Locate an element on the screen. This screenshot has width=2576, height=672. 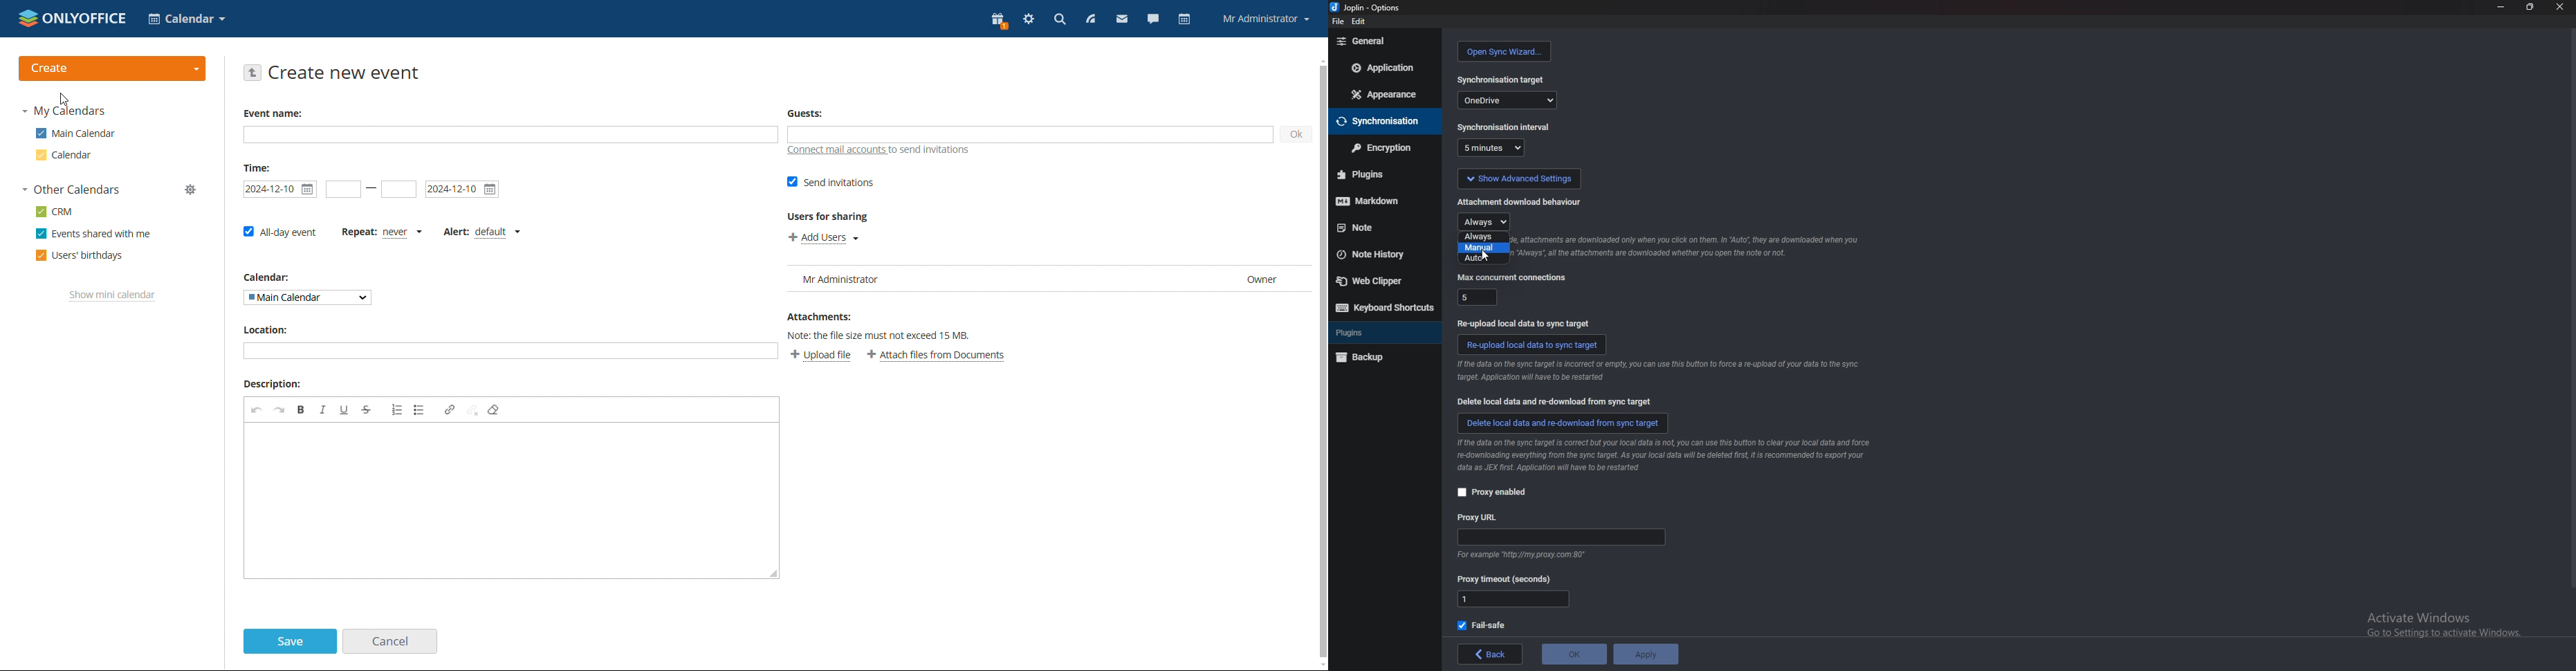
max concurrent connections is located at coordinates (1513, 277).